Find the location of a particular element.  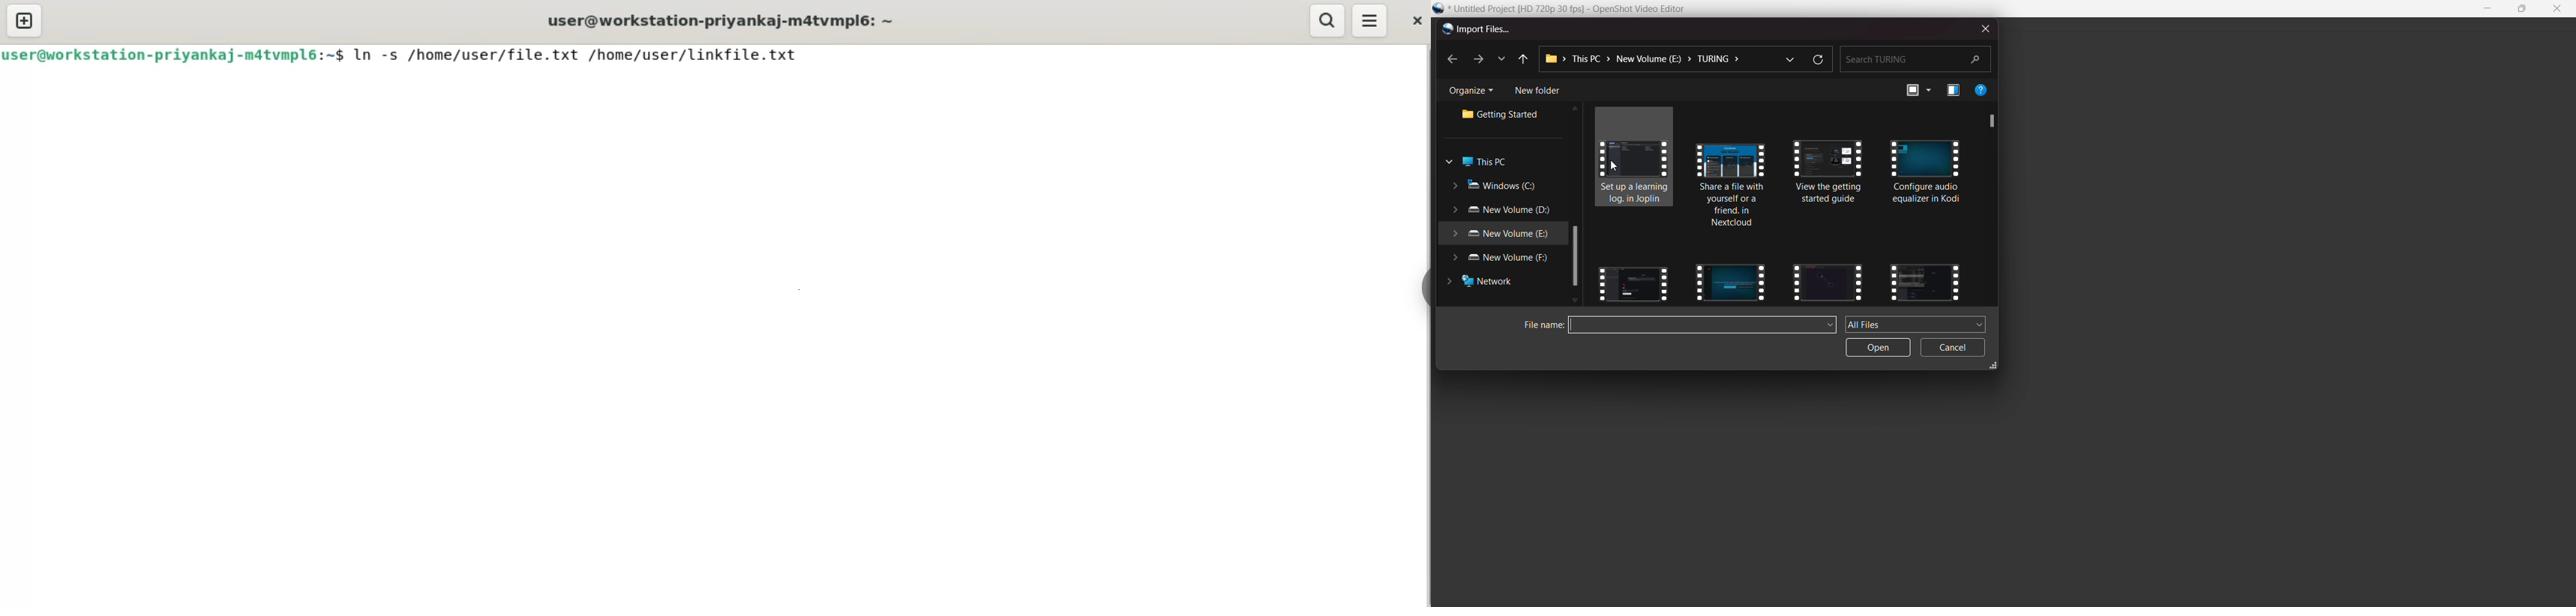

menu is located at coordinates (1371, 19).